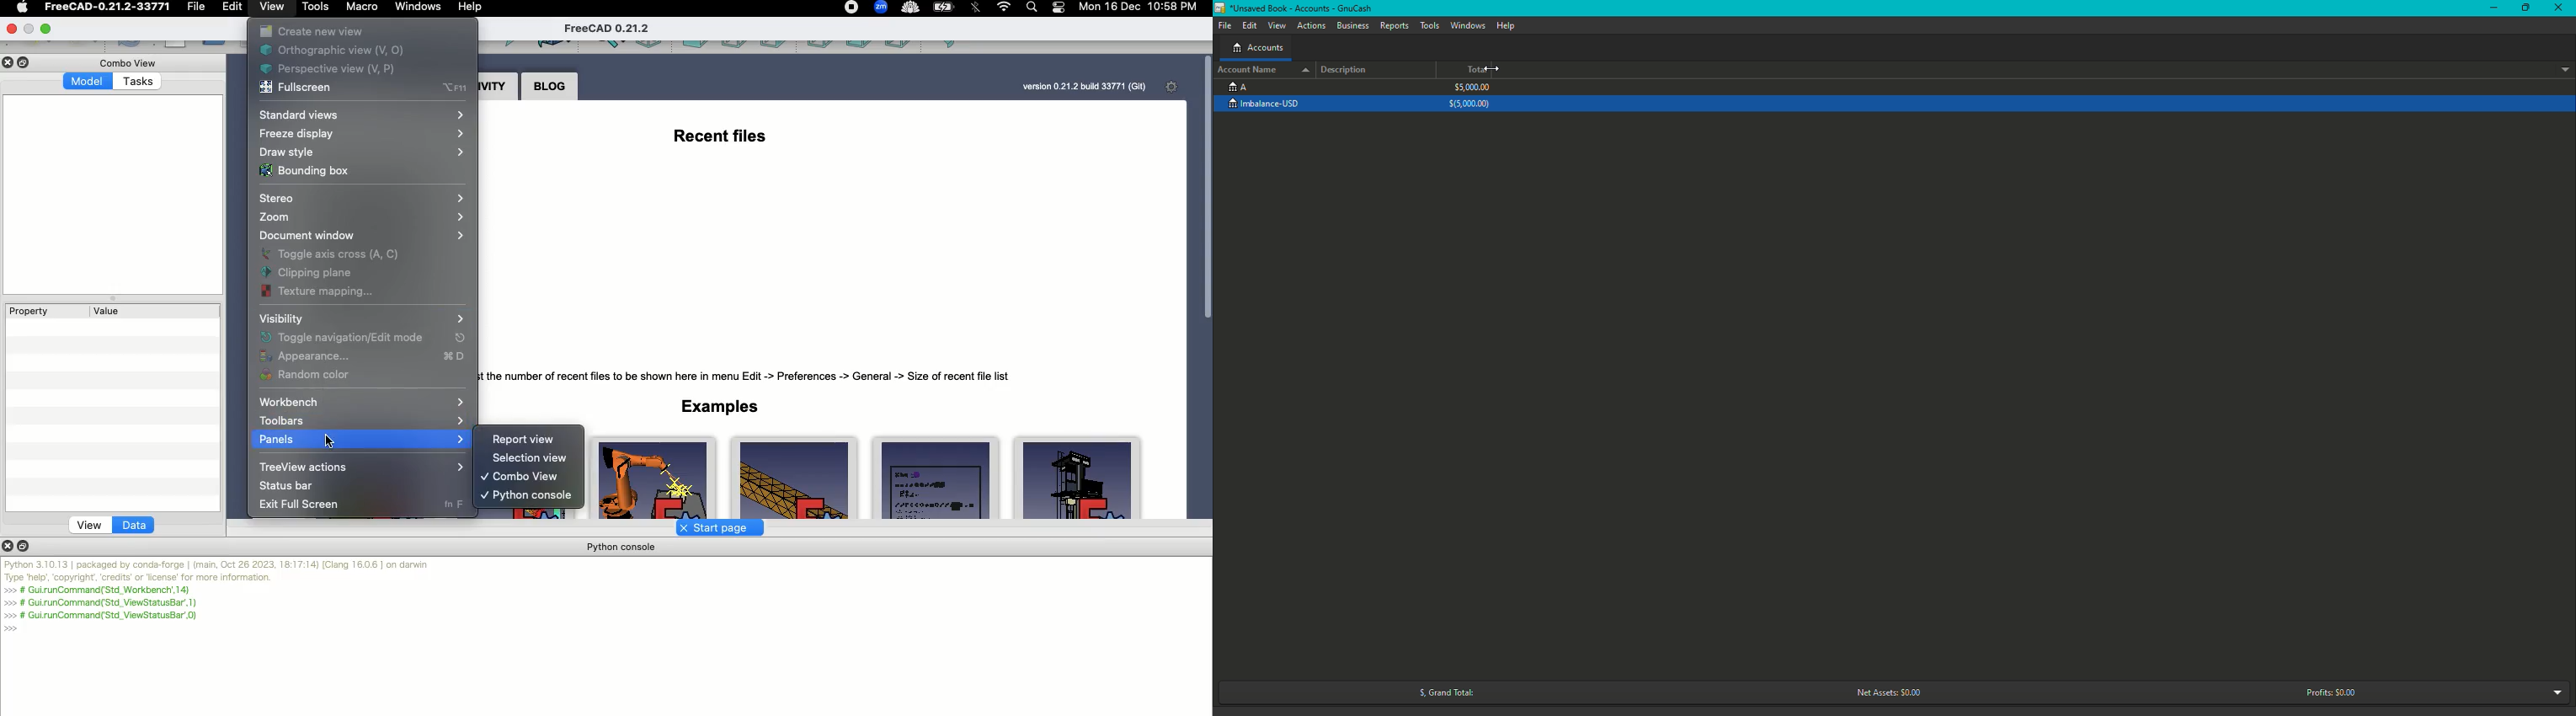  I want to click on Help, so click(1505, 26).